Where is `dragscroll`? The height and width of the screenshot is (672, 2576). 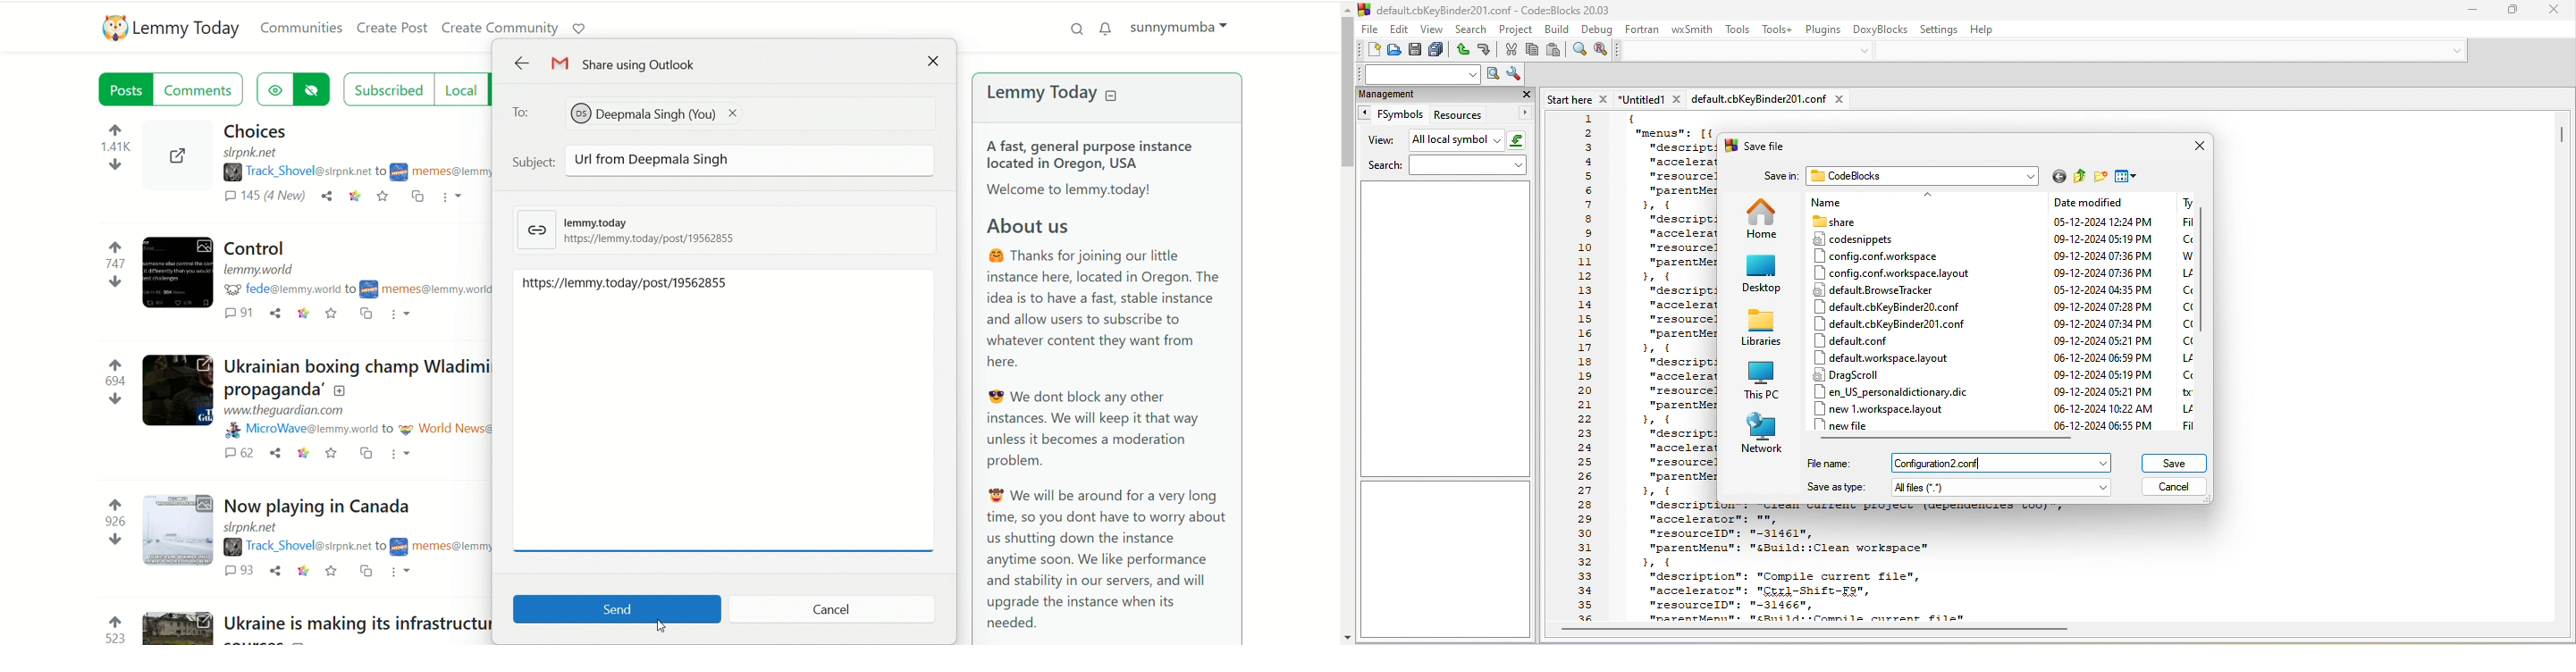 dragscroll is located at coordinates (1850, 373).